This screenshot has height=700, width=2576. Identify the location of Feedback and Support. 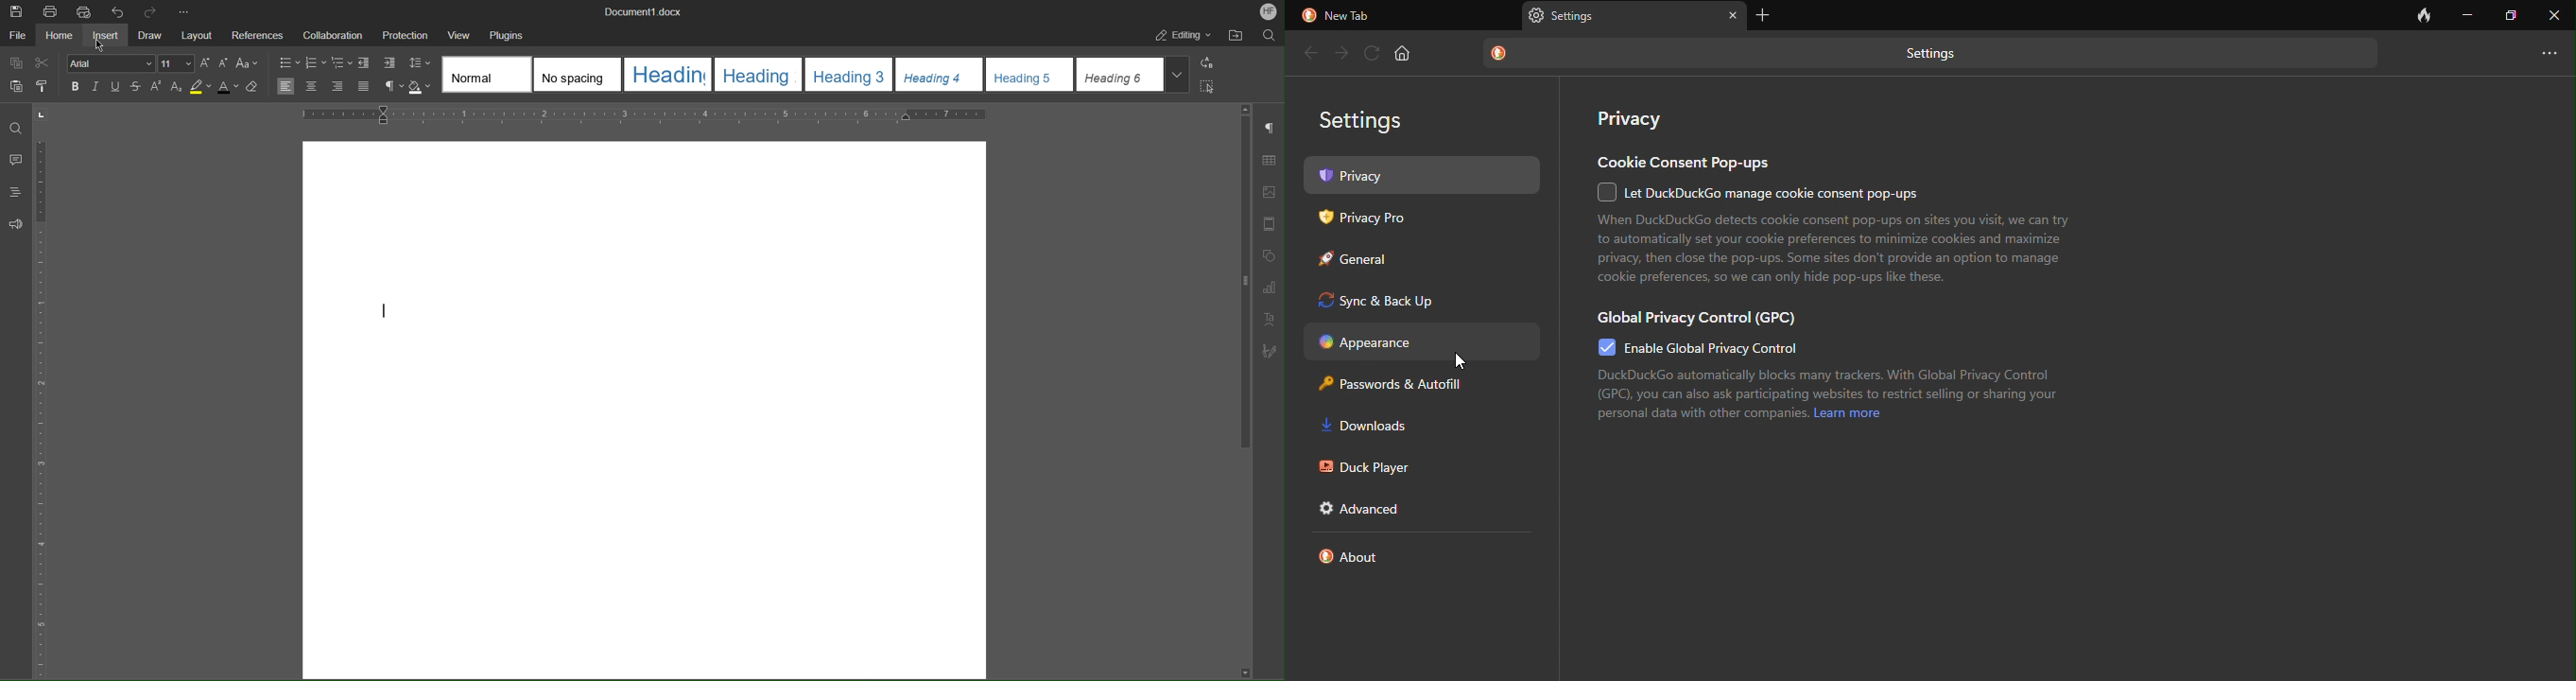
(13, 223).